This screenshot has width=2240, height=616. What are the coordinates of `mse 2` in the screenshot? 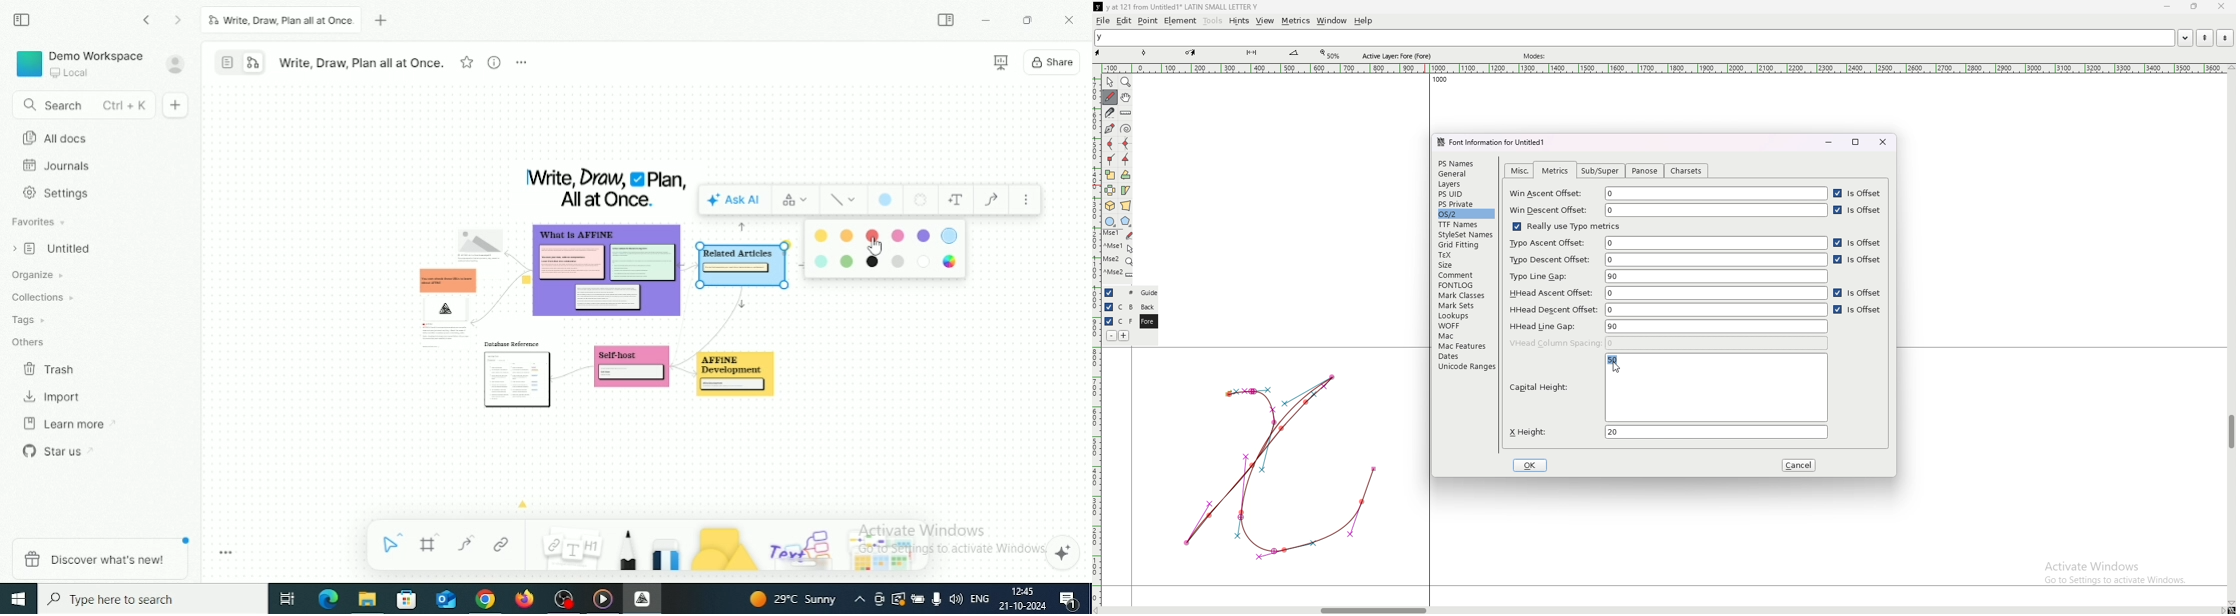 It's located at (1118, 274).